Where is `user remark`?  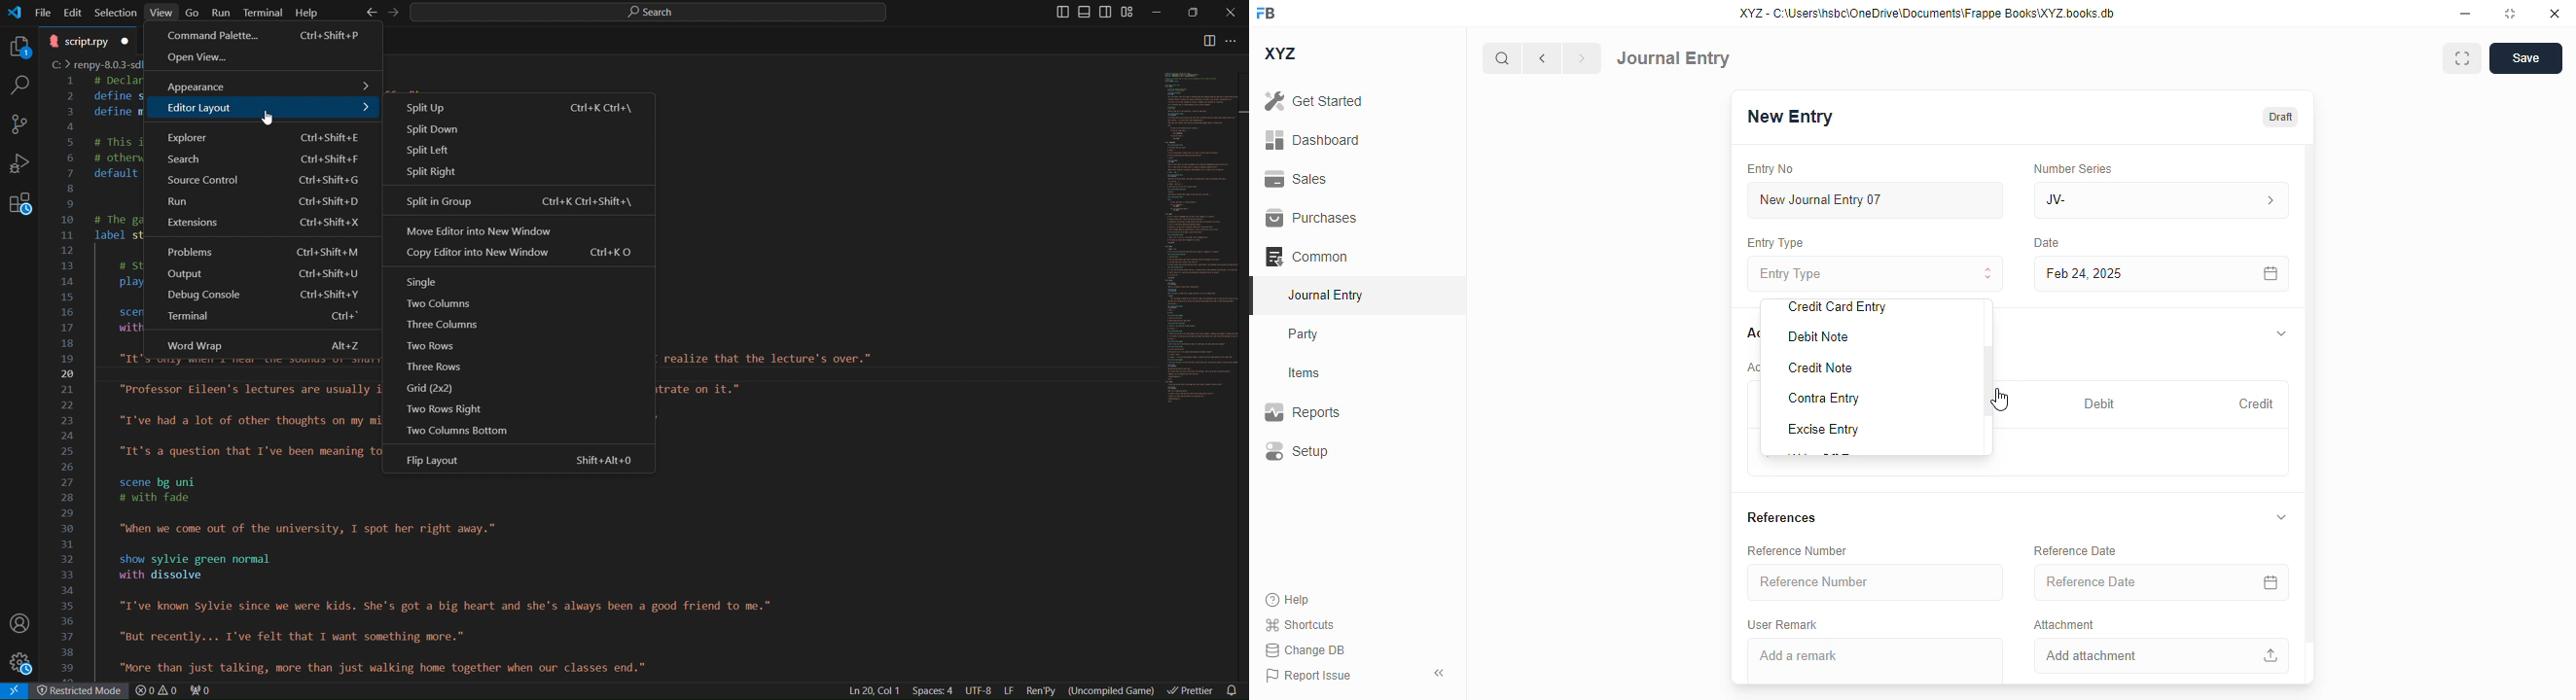
user remark is located at coordinates (1784, 624).